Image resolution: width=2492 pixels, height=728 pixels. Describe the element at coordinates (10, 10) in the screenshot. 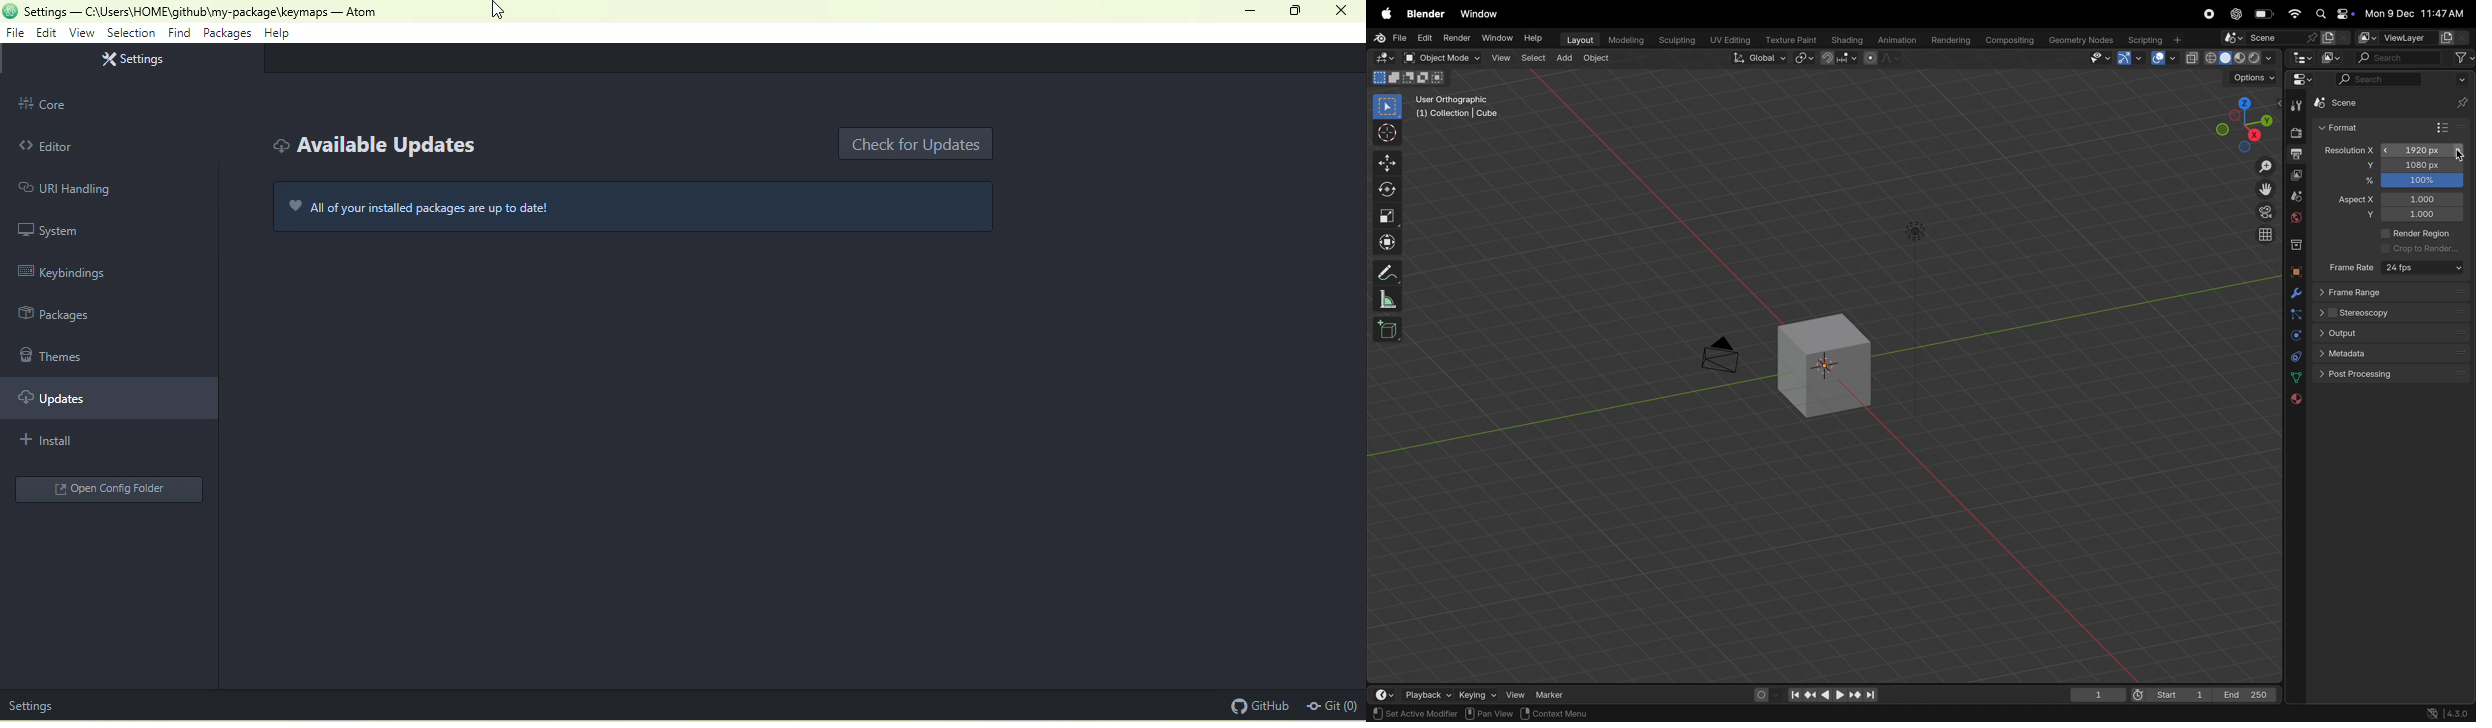

I see `icon` at that location.